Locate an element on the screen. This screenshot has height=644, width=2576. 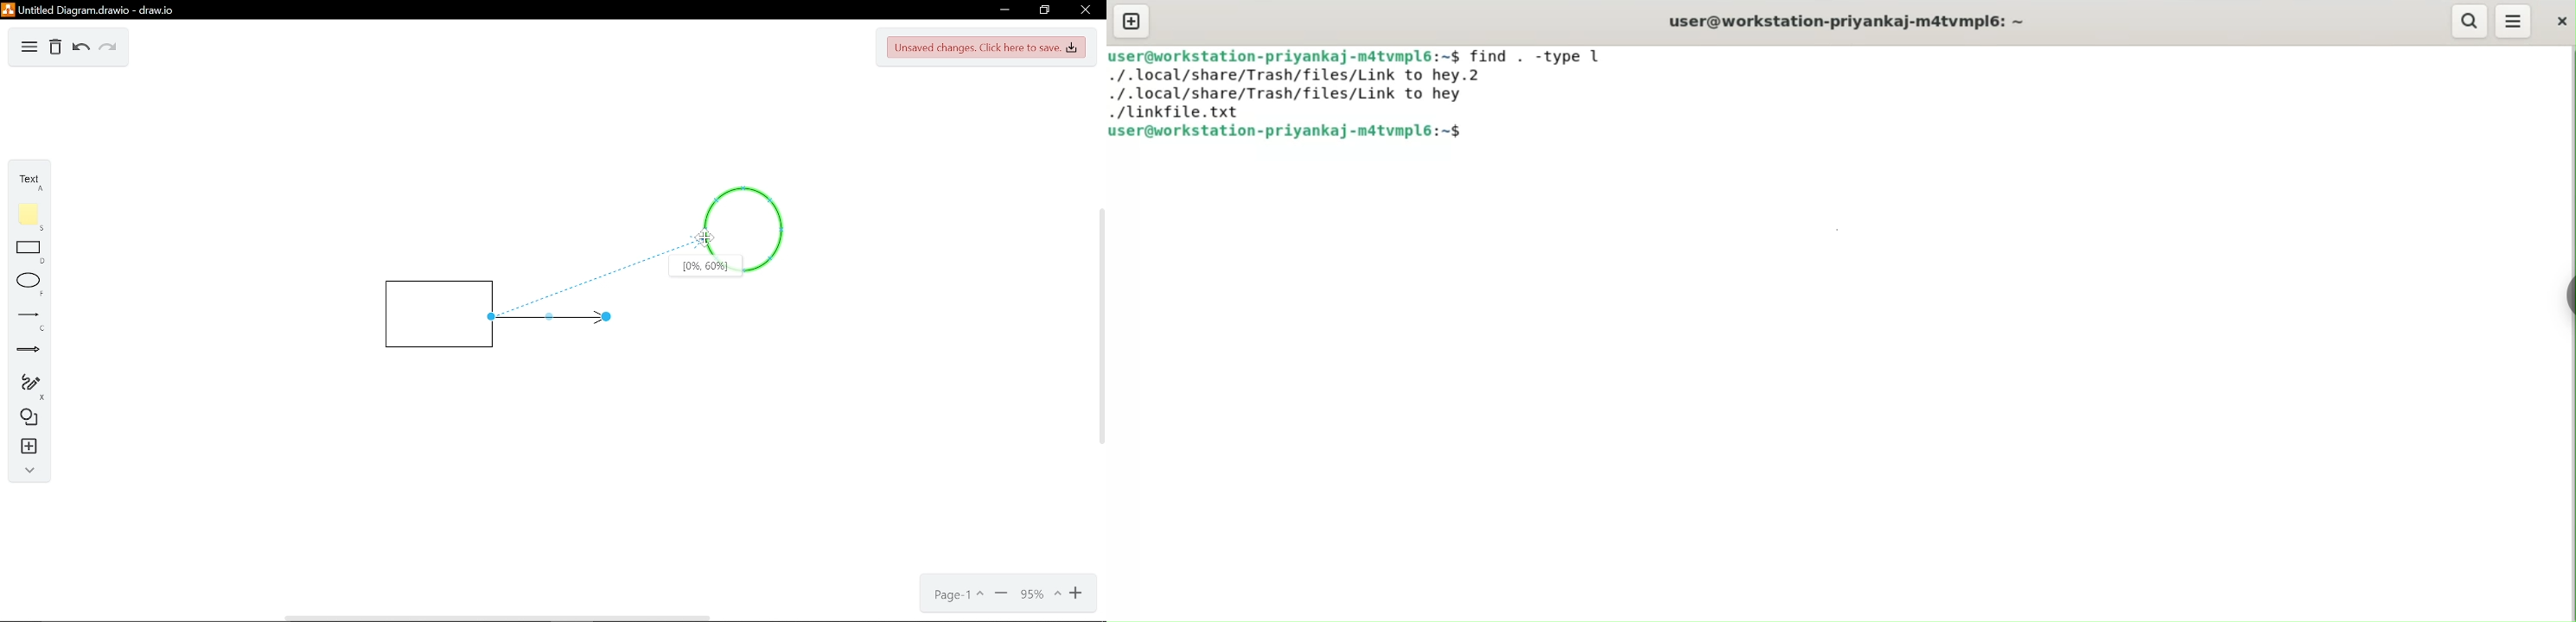
Close is located at coordinates (1084, 10).